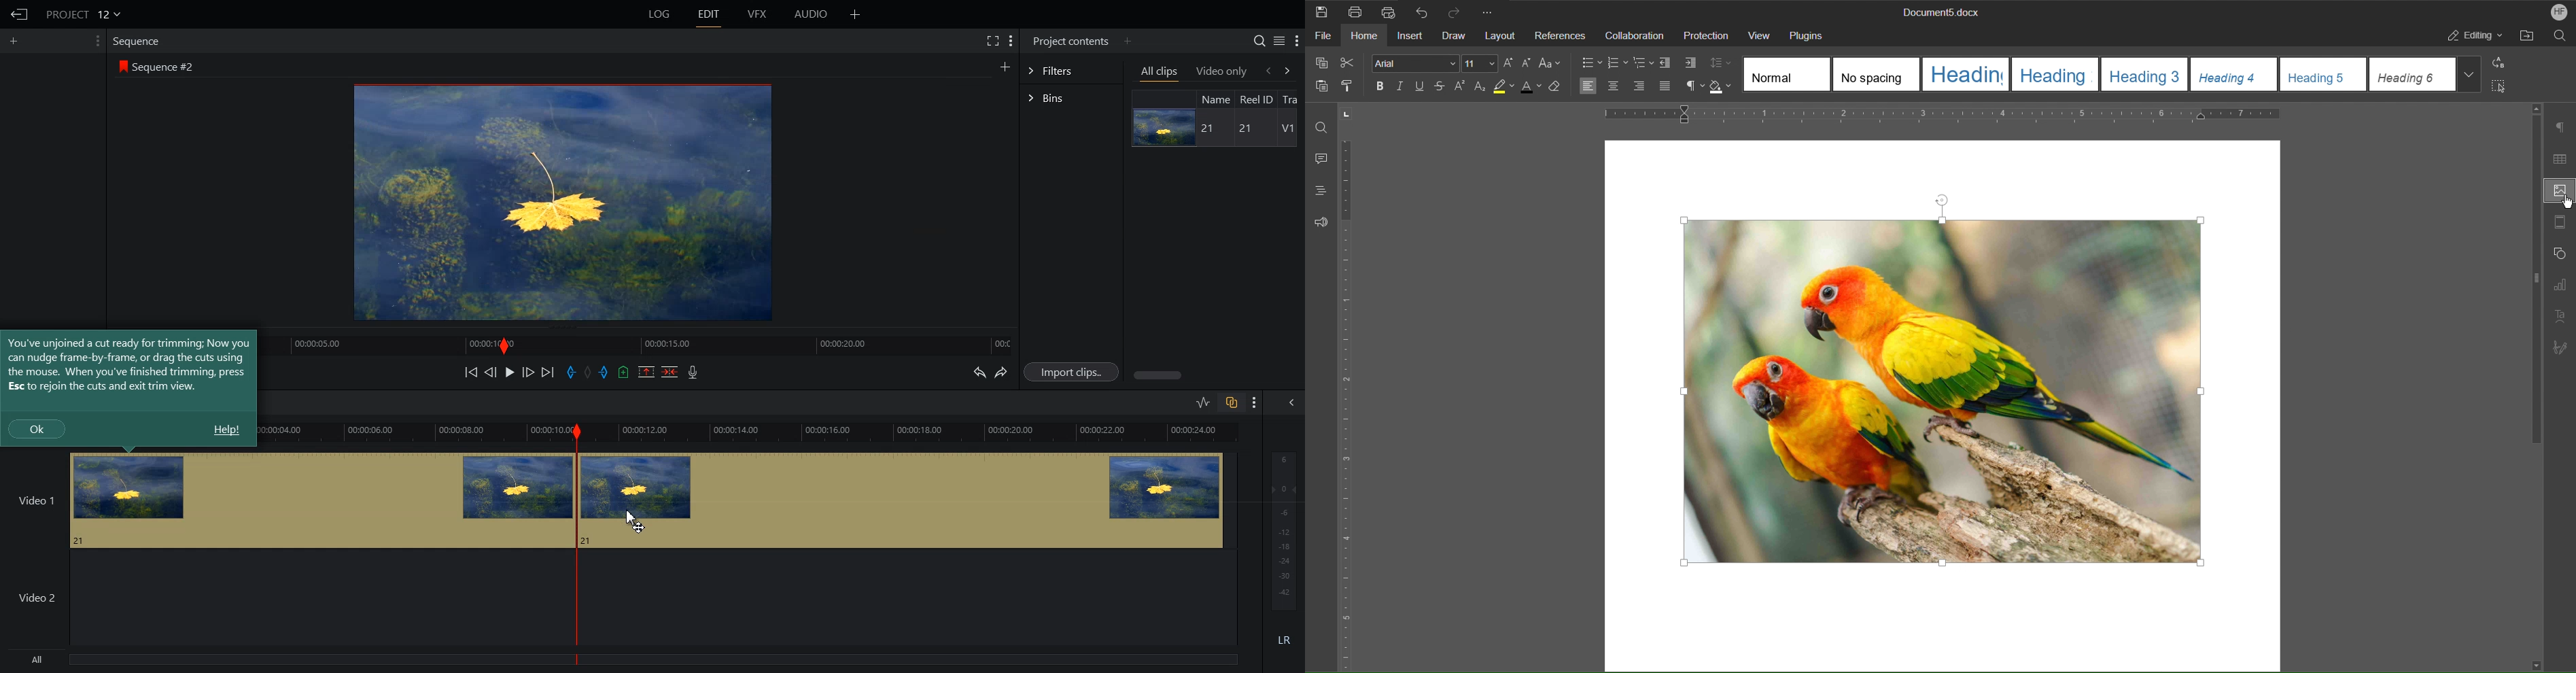  What do you see at coordinates (1356, 12) in the screenshot?
I see `Print` at bounding box center [1356, 12].